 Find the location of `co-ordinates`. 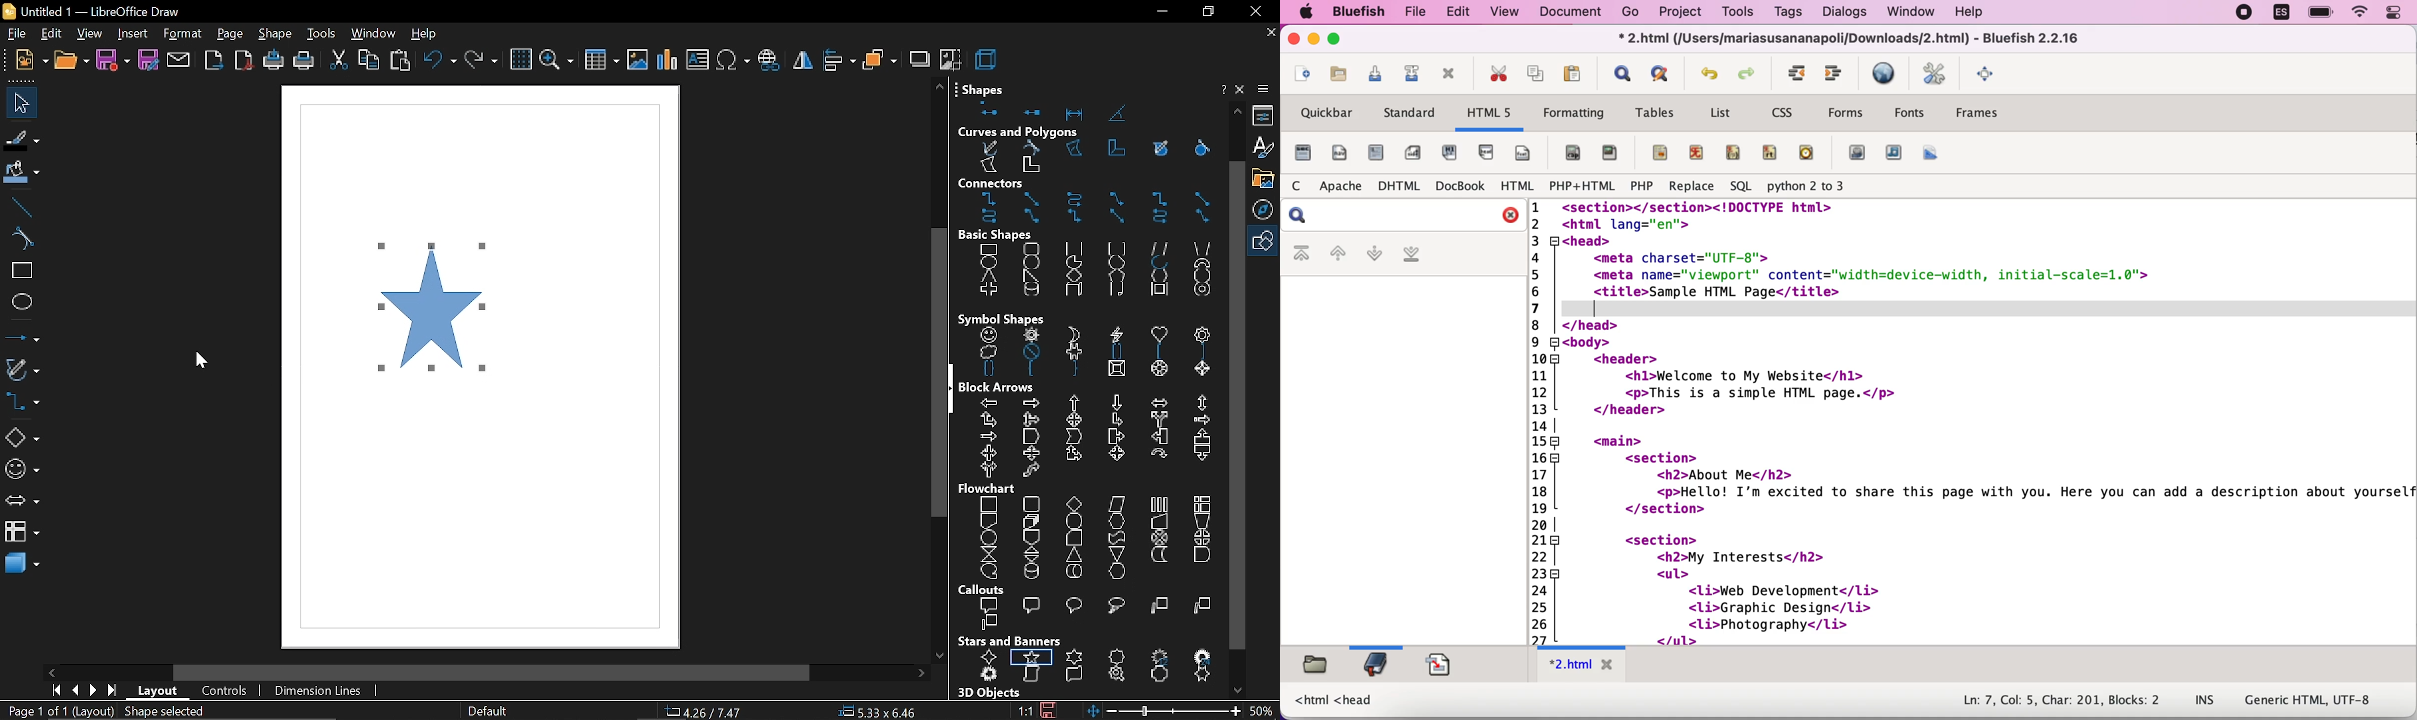

co-ordinates is located at coordinates (714, 712).